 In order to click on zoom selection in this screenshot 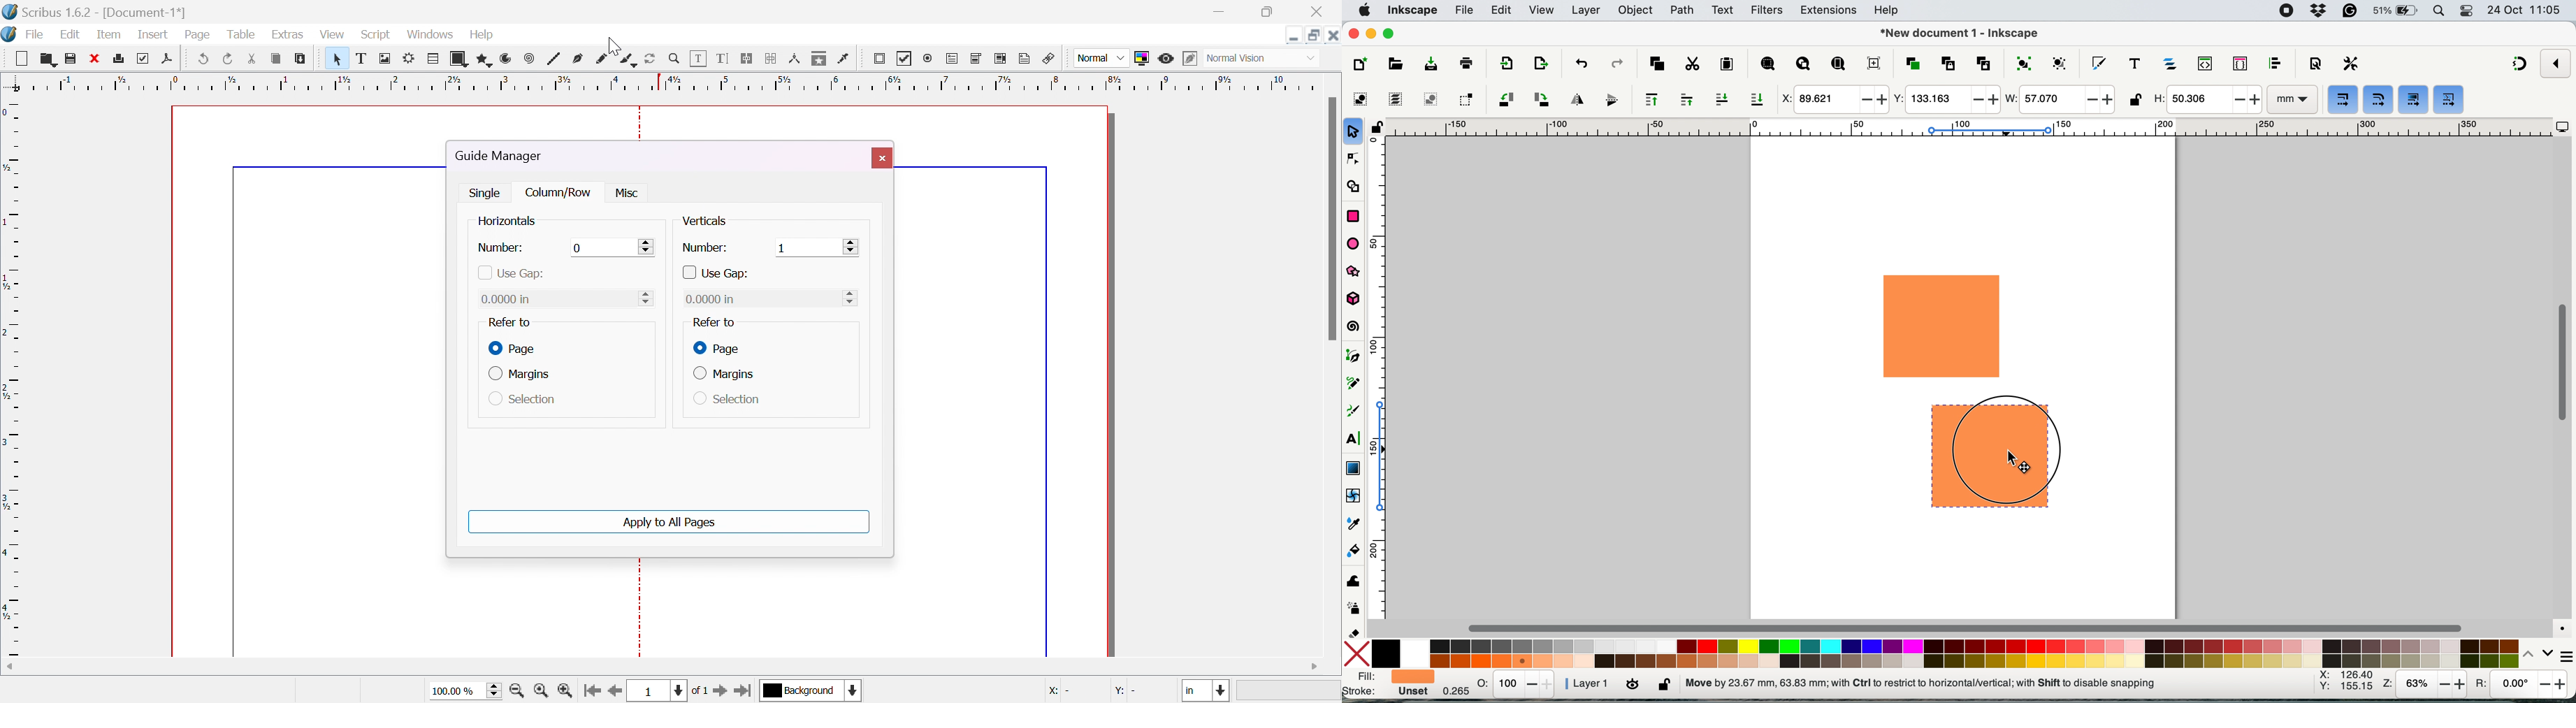, I will do `click(1767, 65)`.